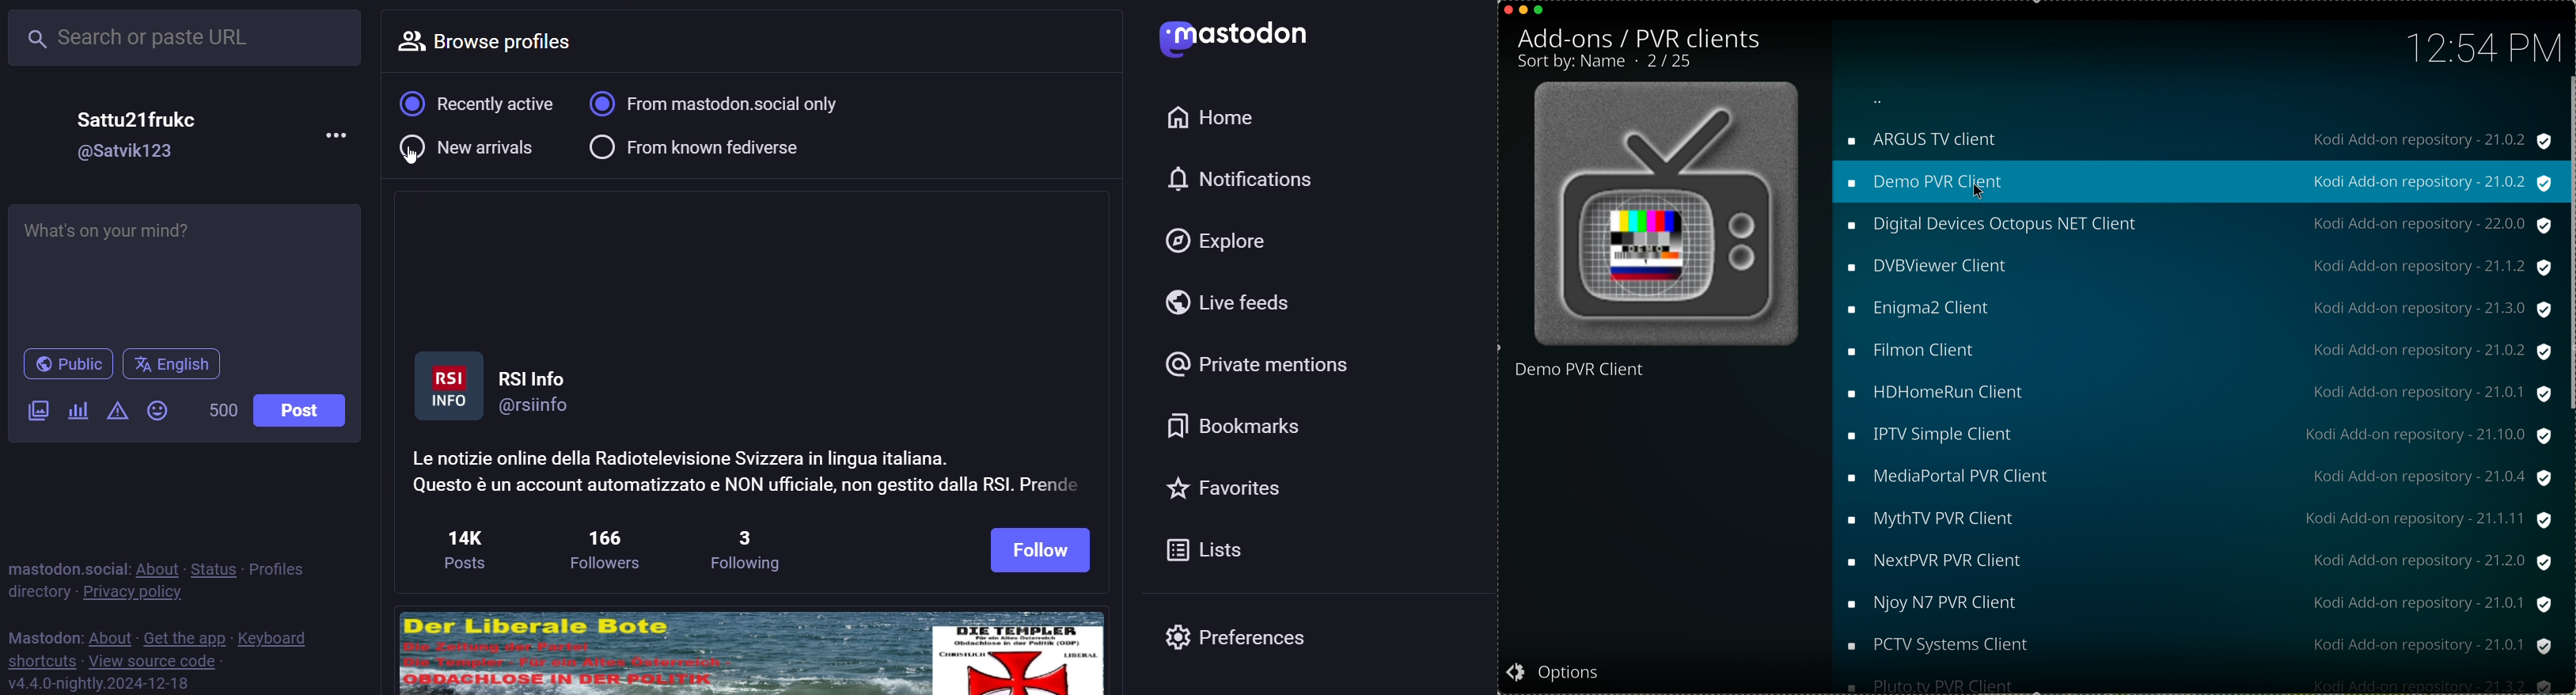 This screenshot has height=700, width=2576. I want to click on 21.0.1, so click(2503, 605).